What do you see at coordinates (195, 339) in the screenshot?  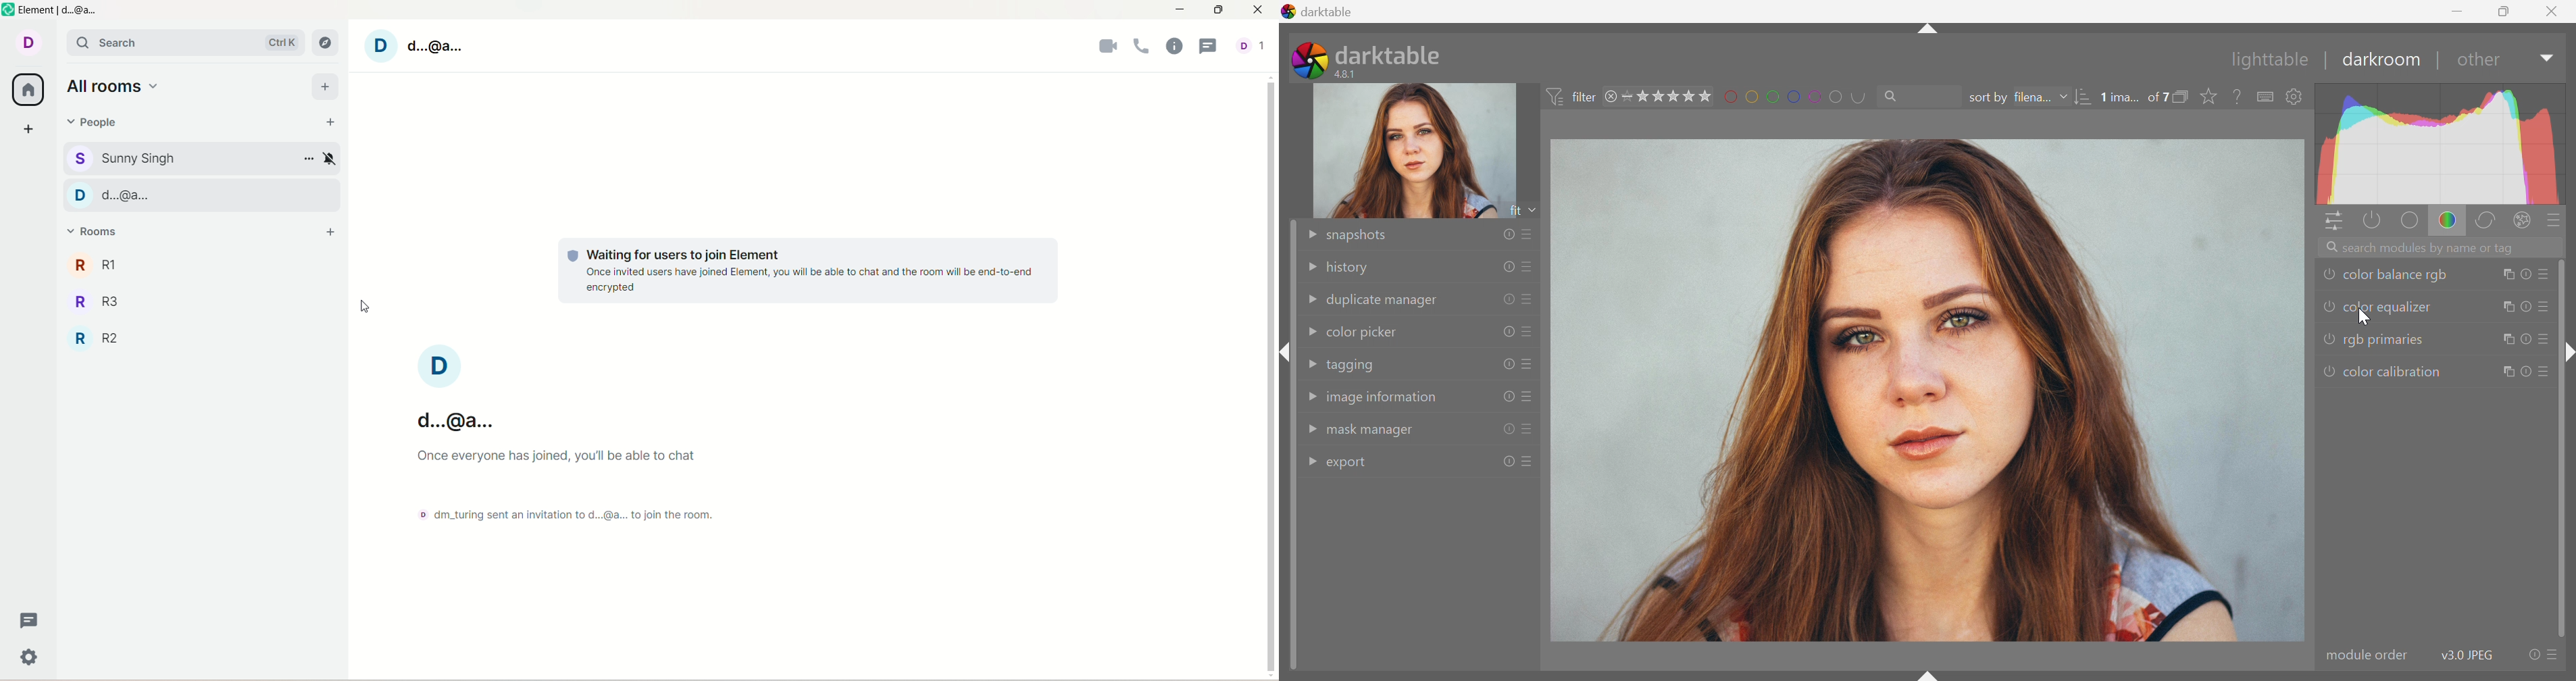 I see `R2` at bounding box center [195, 339].